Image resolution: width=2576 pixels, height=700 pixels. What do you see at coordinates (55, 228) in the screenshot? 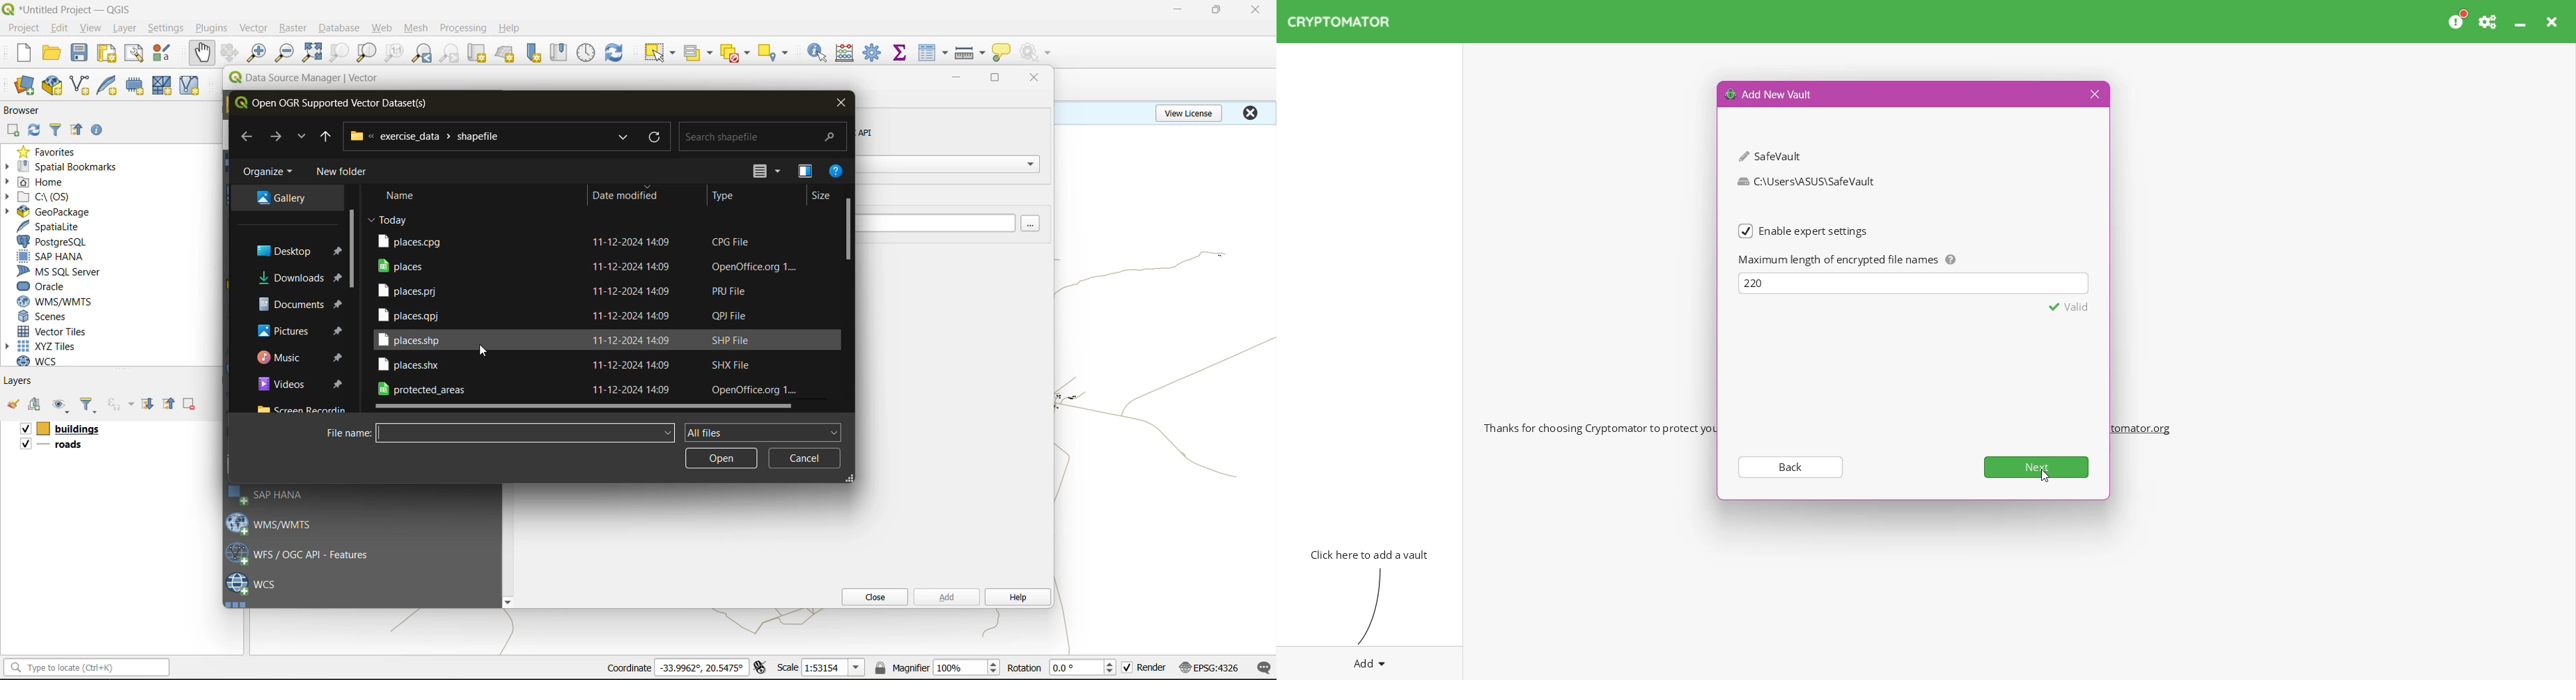
I see `spatialite` at bounding box center [55, 228].